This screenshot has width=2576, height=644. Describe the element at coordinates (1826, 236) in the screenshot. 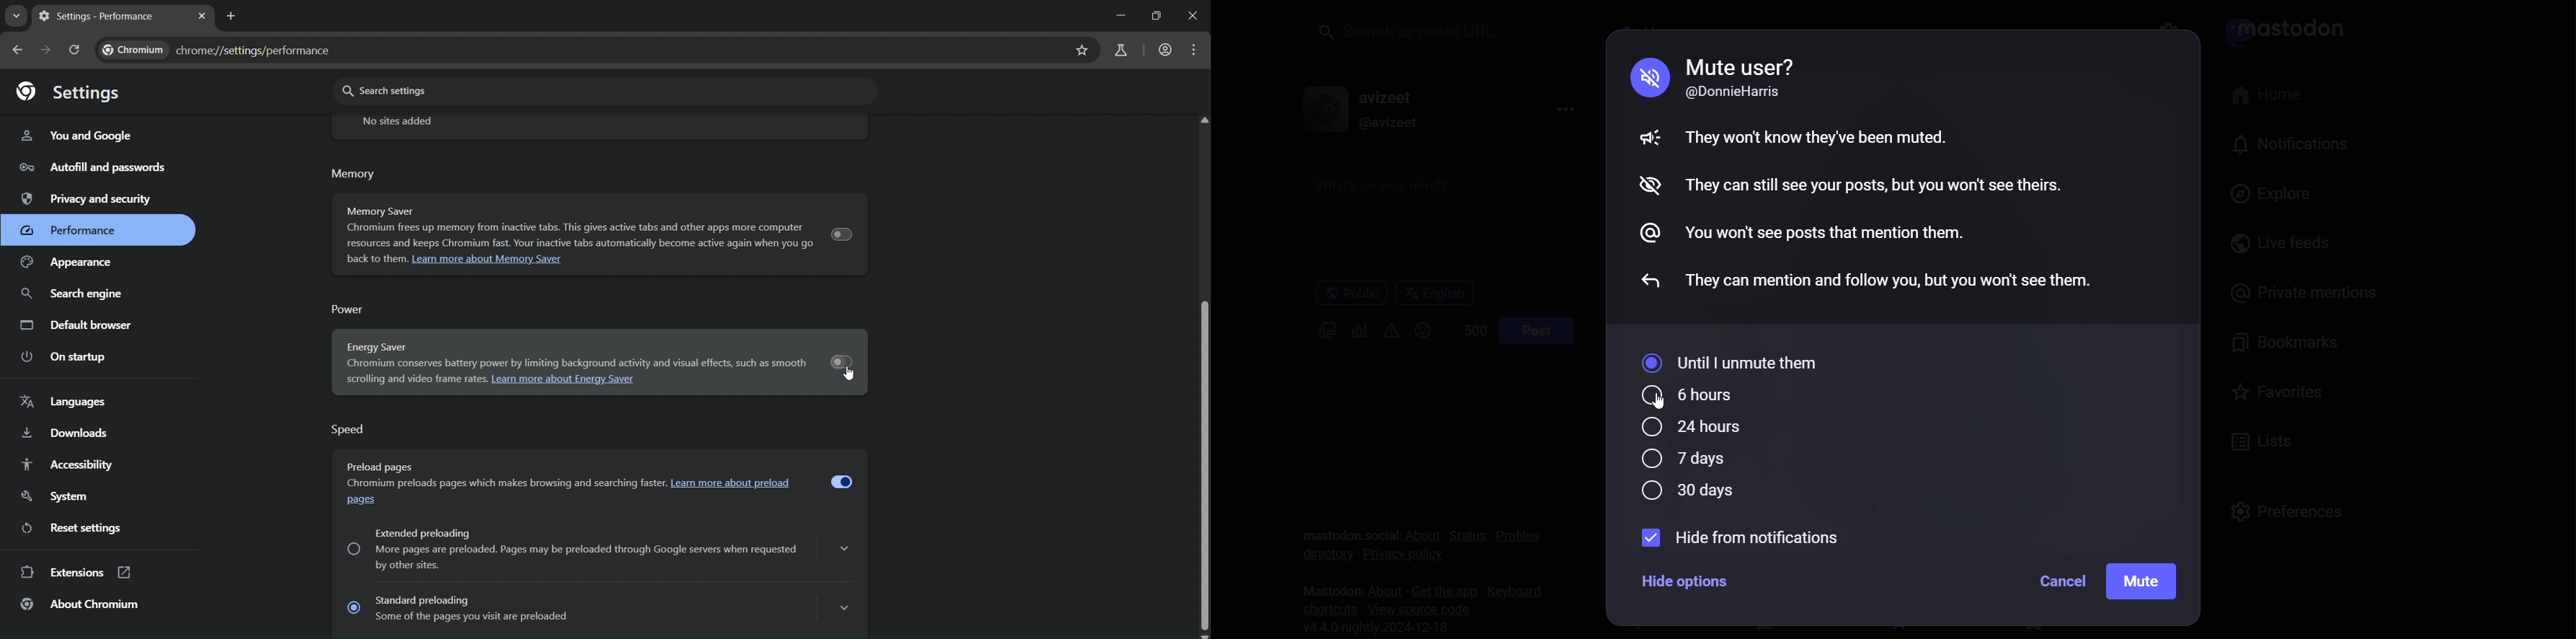

I see `You won't see posts that mention them.` at that location.